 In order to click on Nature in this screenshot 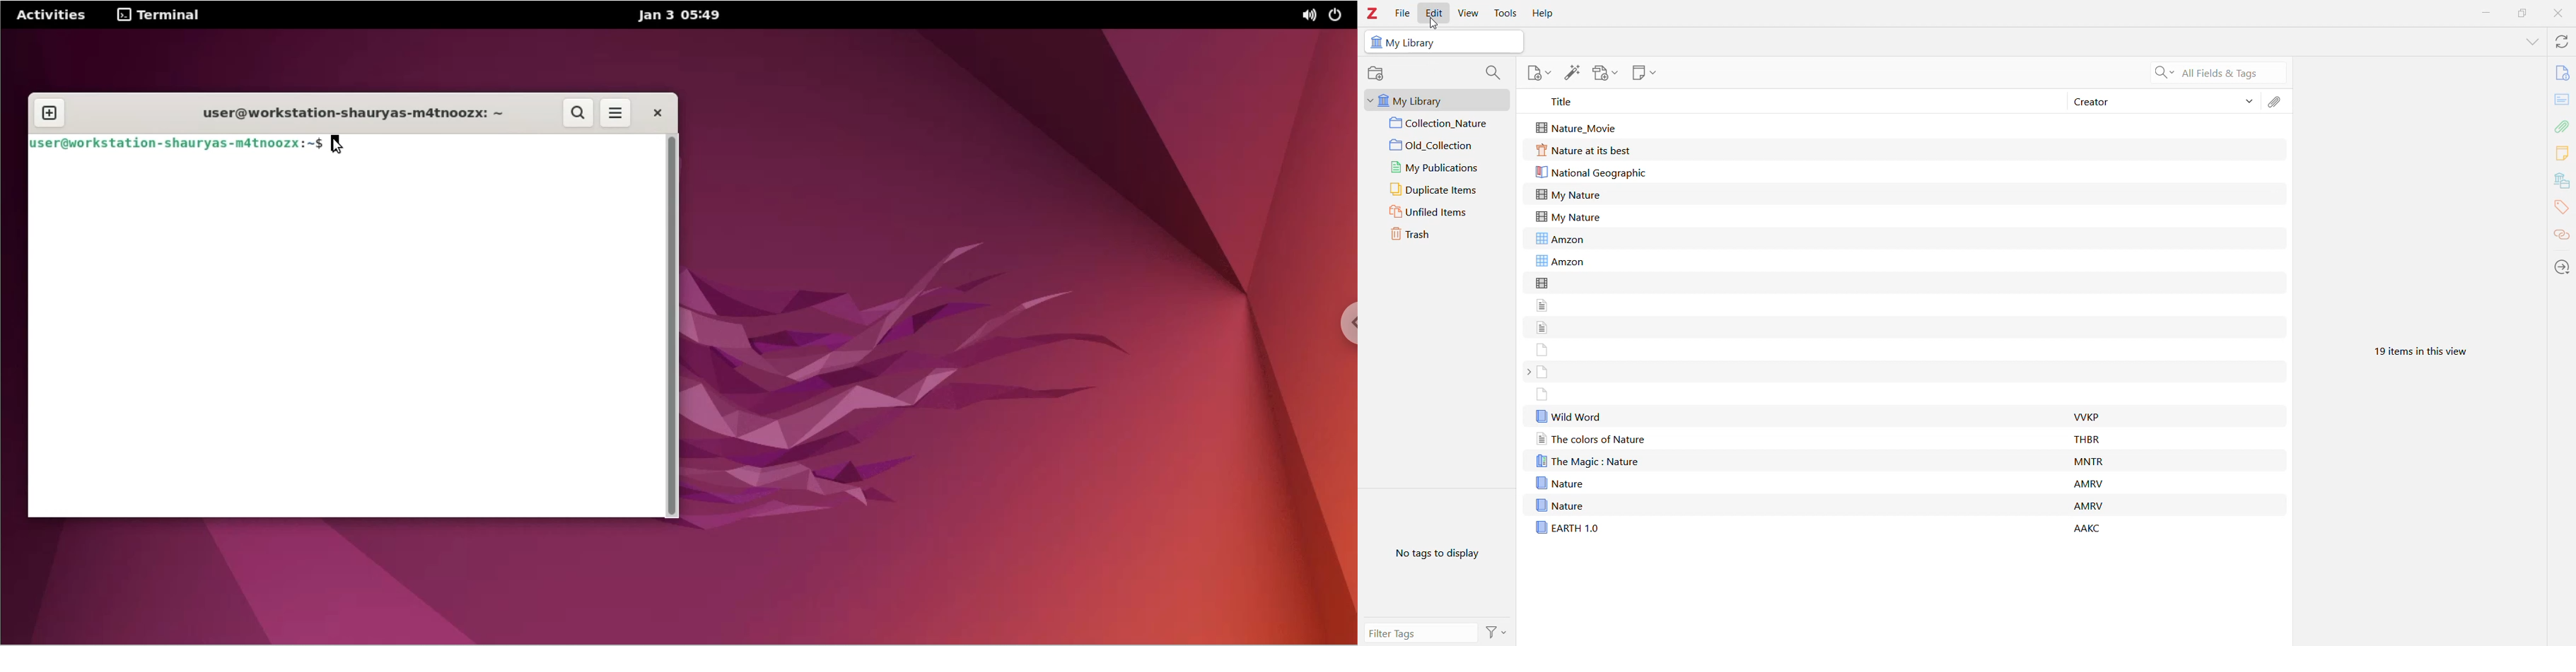, I will do `click(1560, 483)`.